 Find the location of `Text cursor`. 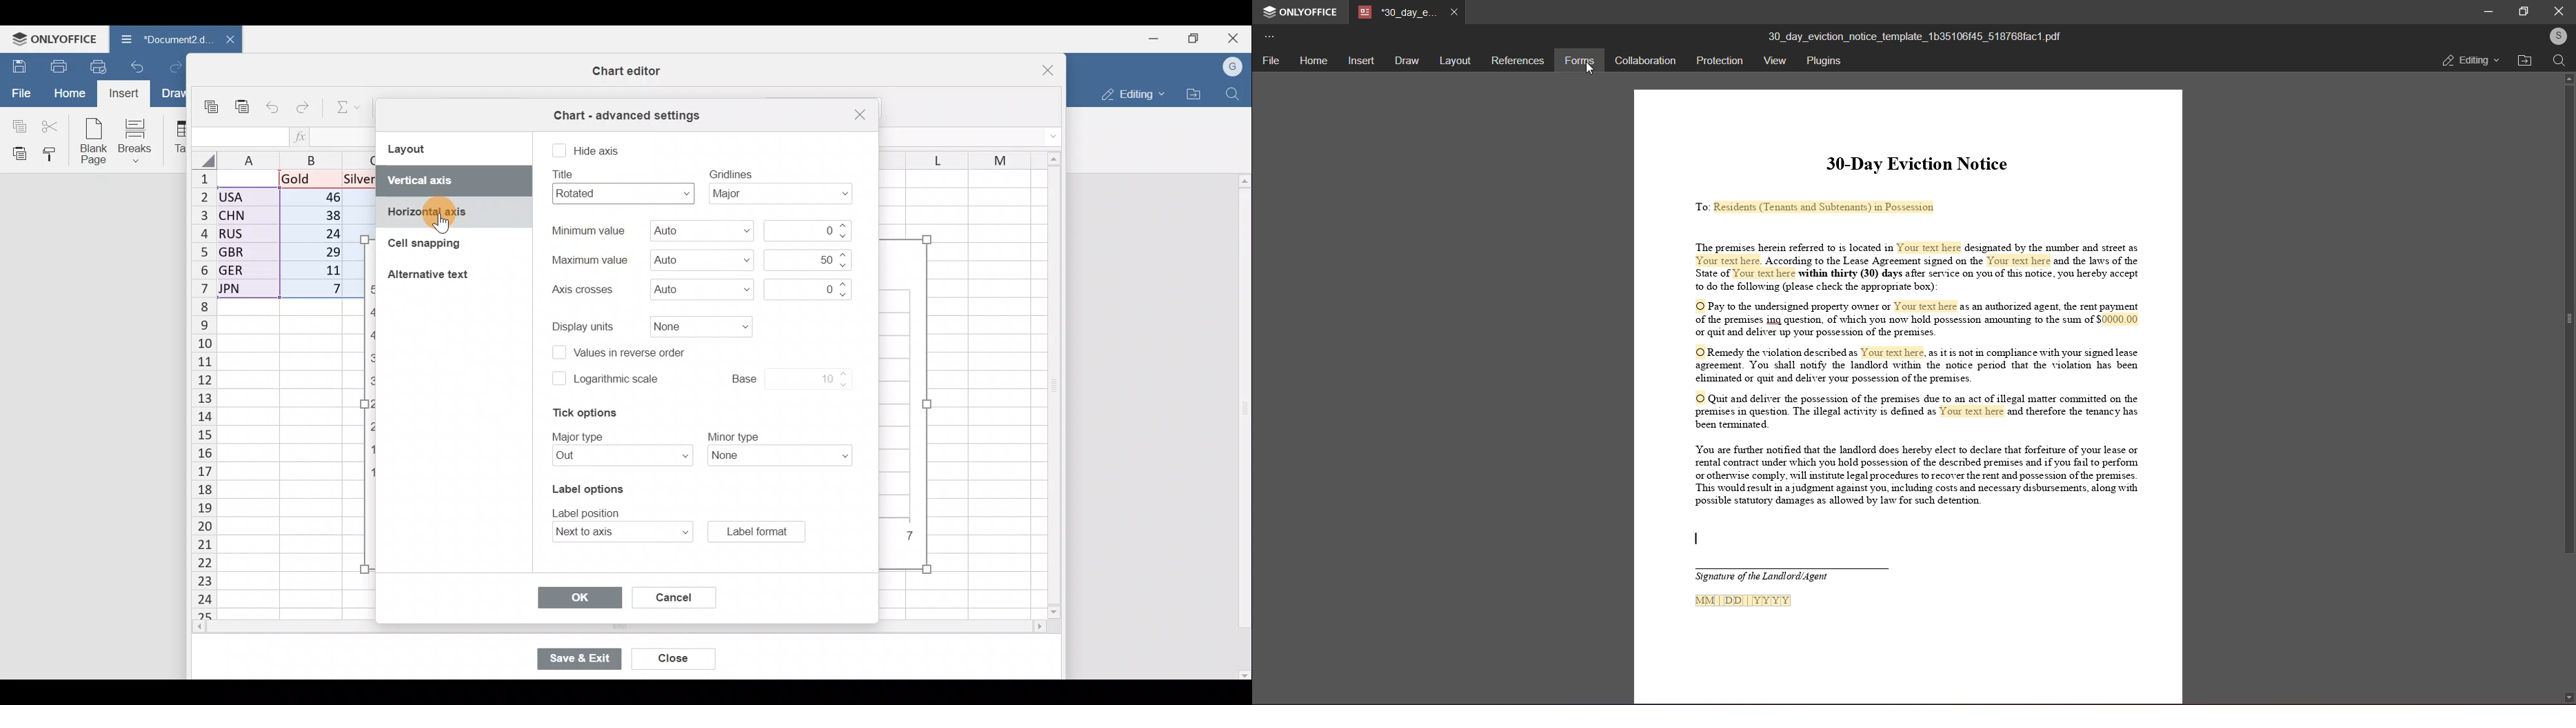

Text cursor is located at coordinates (1698, 538).